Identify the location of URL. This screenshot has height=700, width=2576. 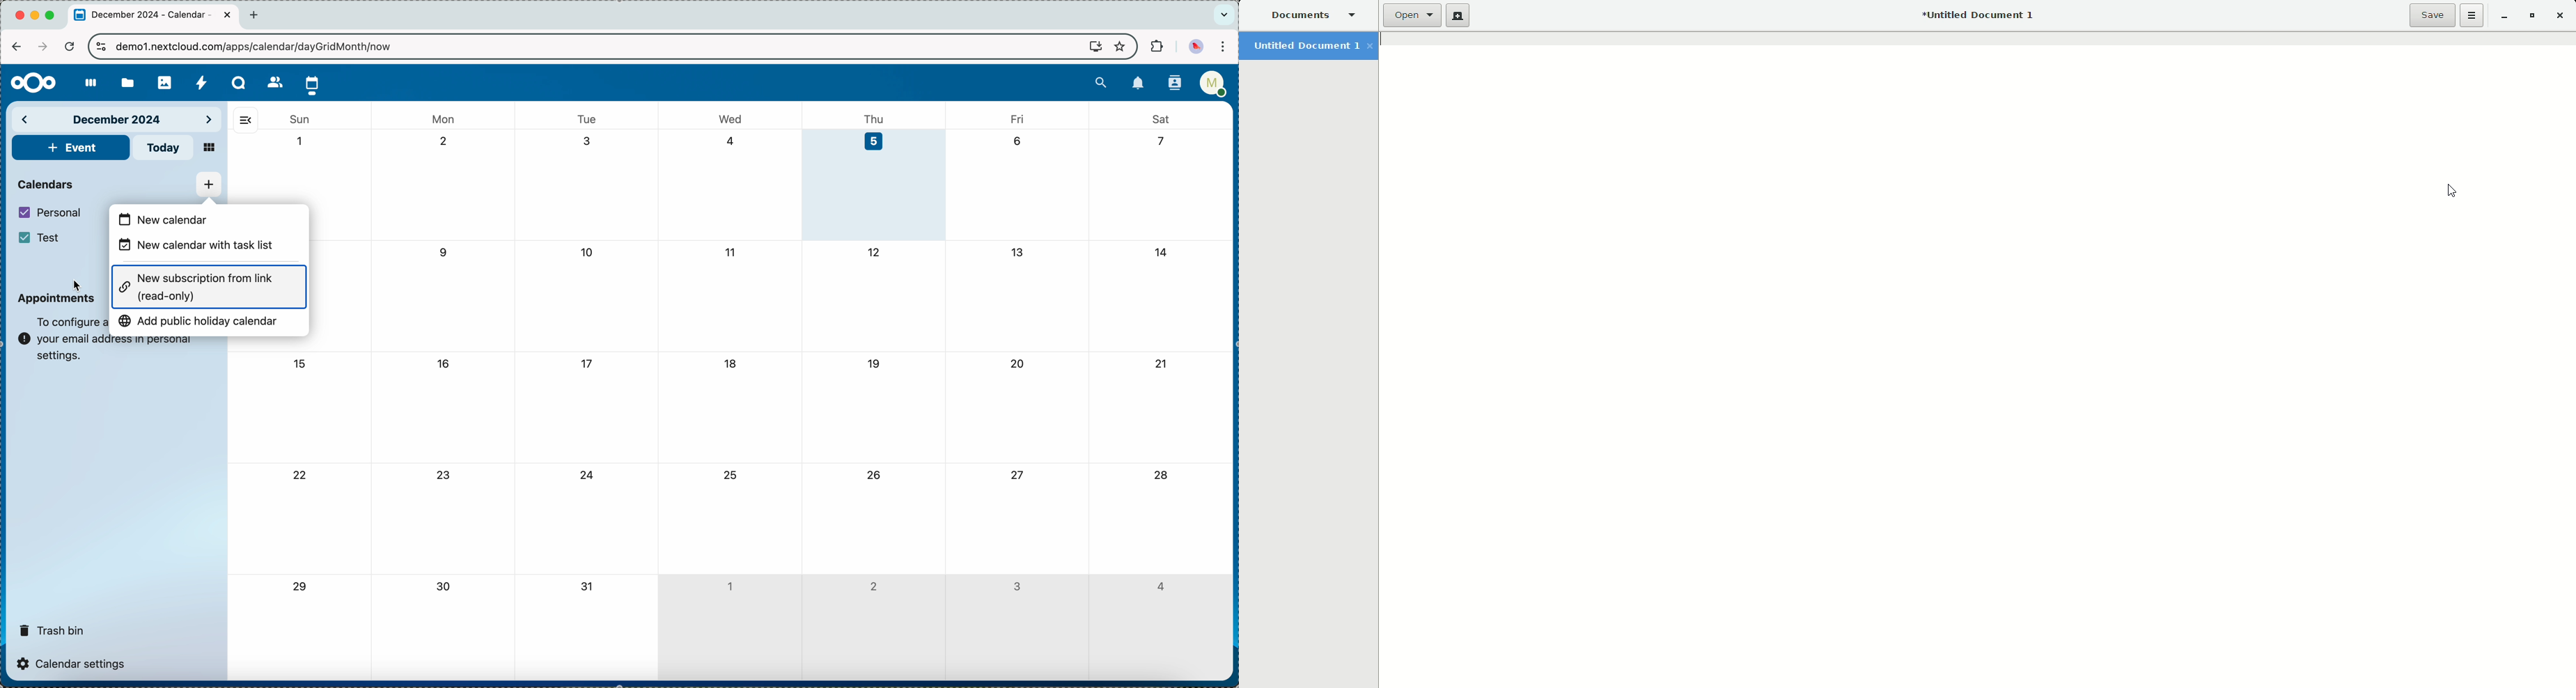
(262, 46).